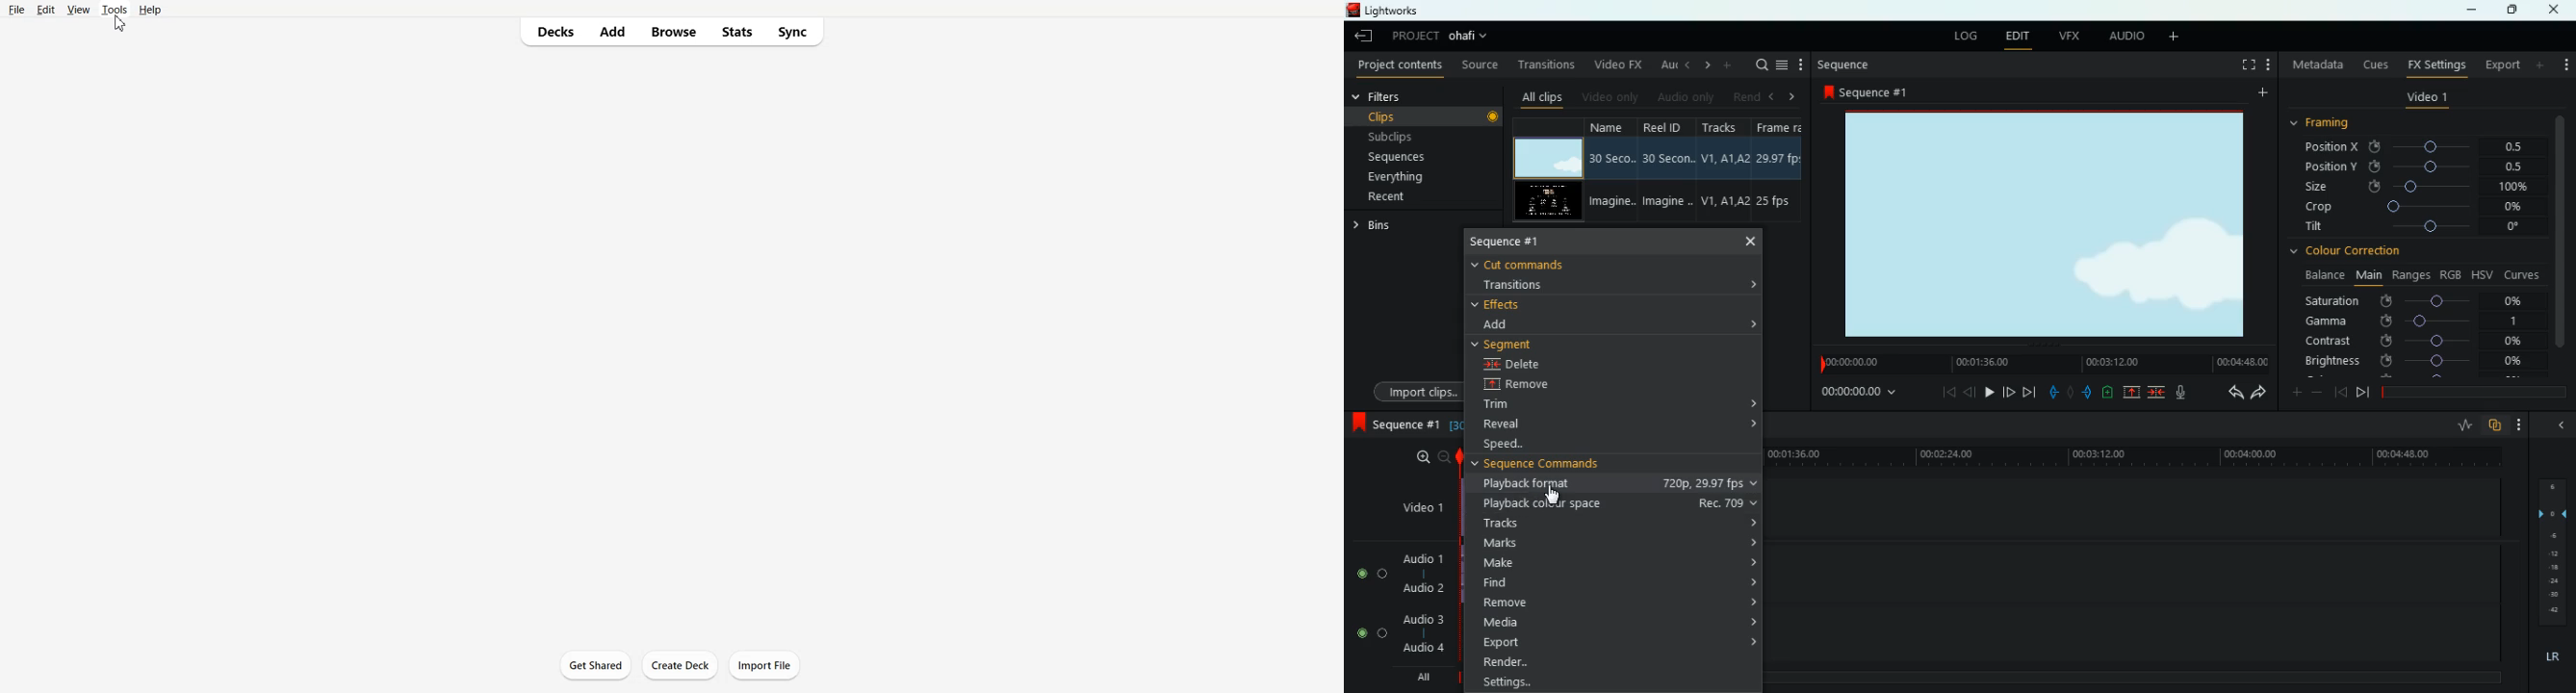  Describe the element at coordinates (614, 32) in the screenshot. I see `Add` at that location.